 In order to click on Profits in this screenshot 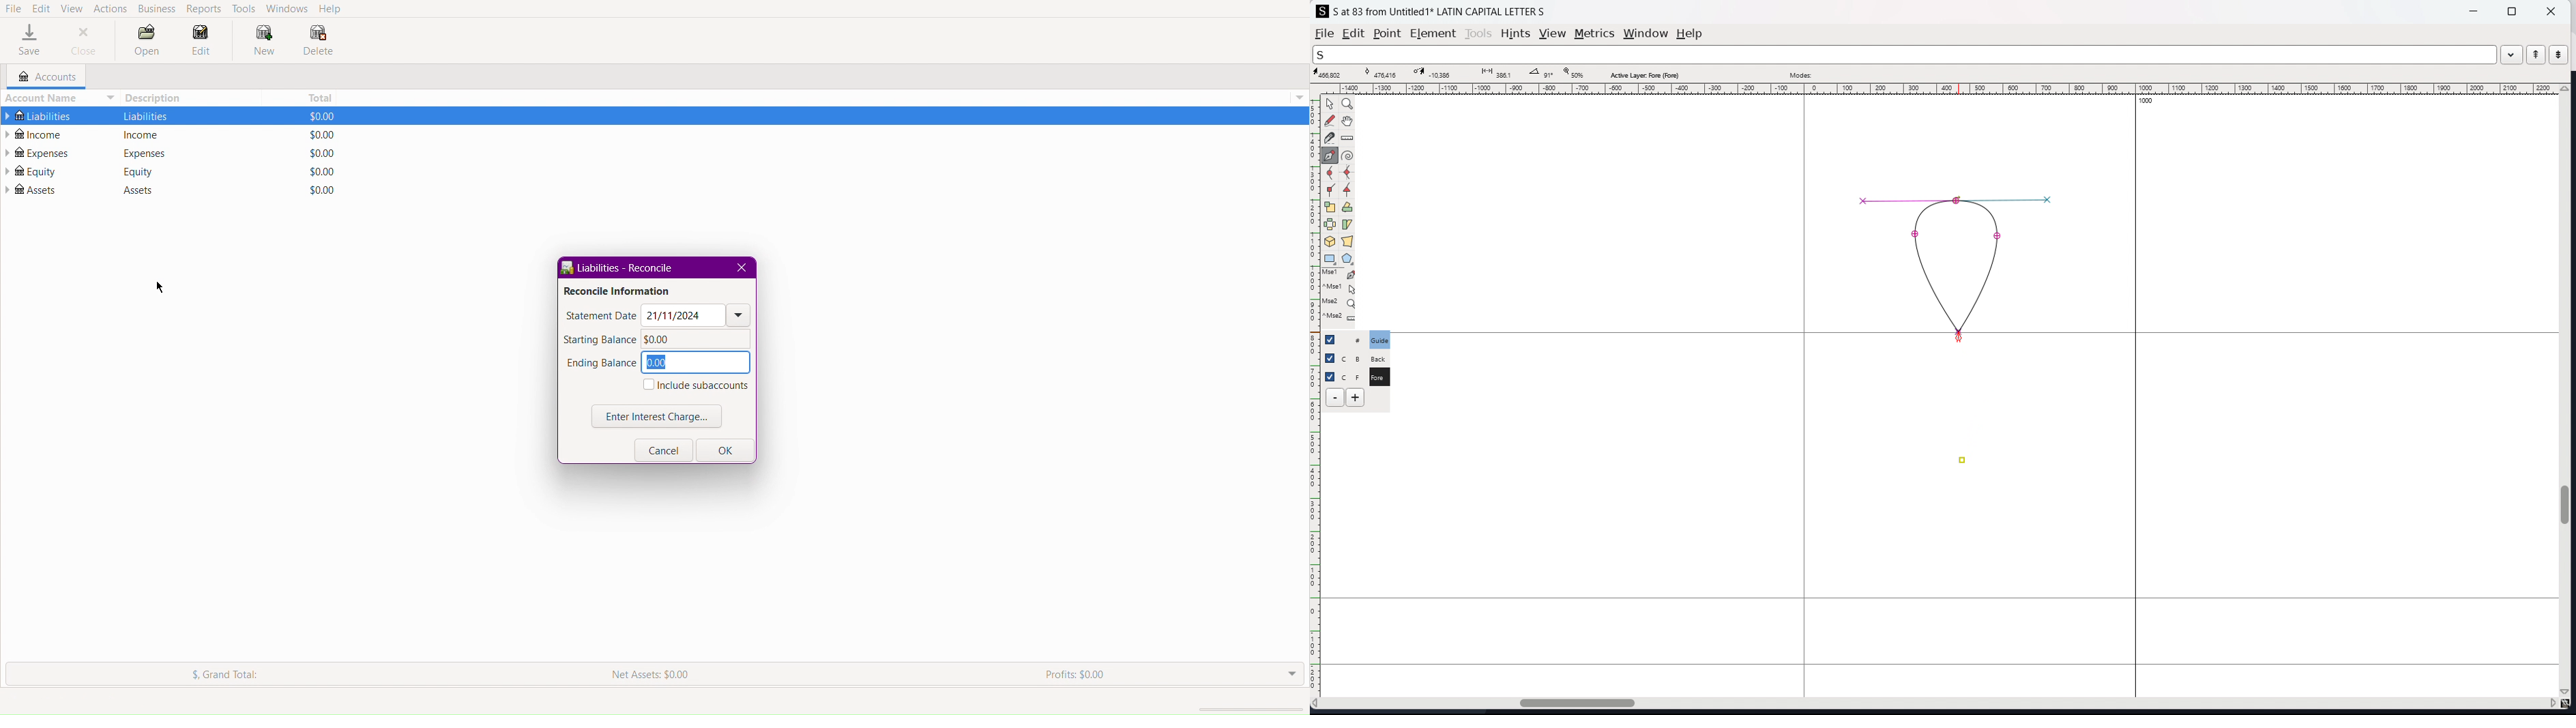, I will do `click(1076, 673)`.